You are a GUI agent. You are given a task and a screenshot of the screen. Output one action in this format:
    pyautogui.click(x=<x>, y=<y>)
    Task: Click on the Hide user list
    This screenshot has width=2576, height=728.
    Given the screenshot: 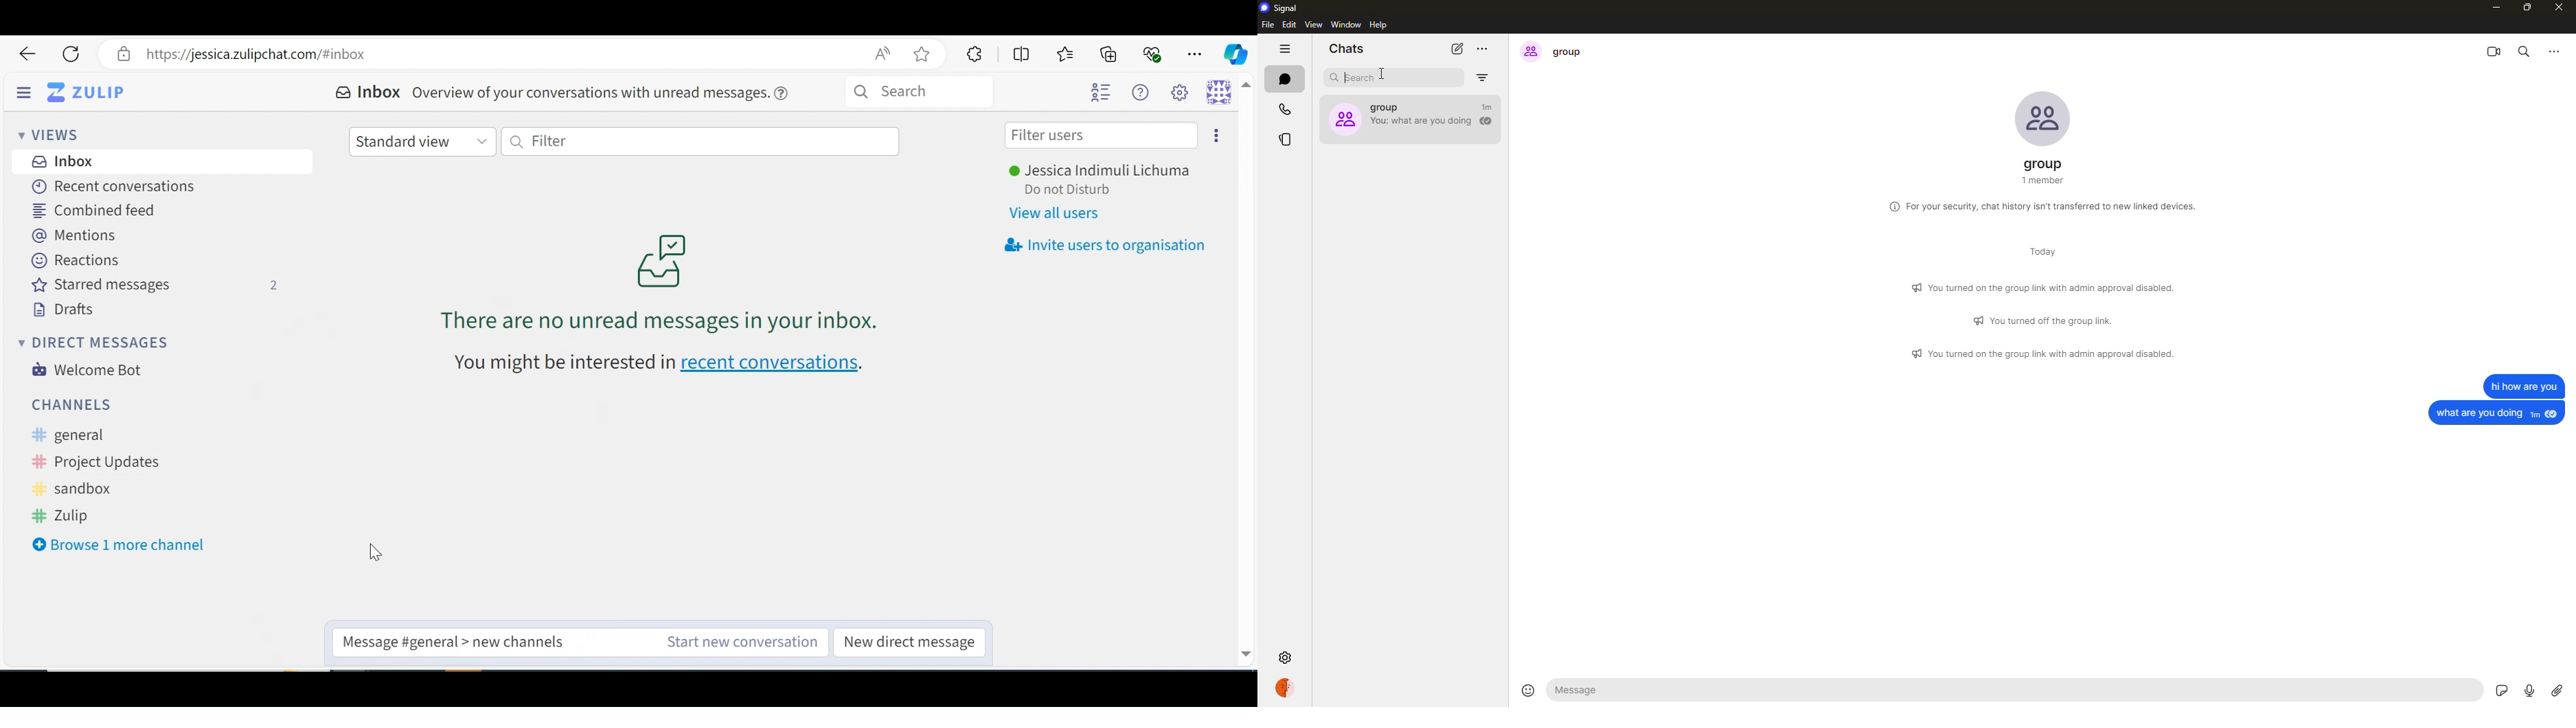 What is the action you would take?
    pyautogui.click(x=1102, y=93)
    